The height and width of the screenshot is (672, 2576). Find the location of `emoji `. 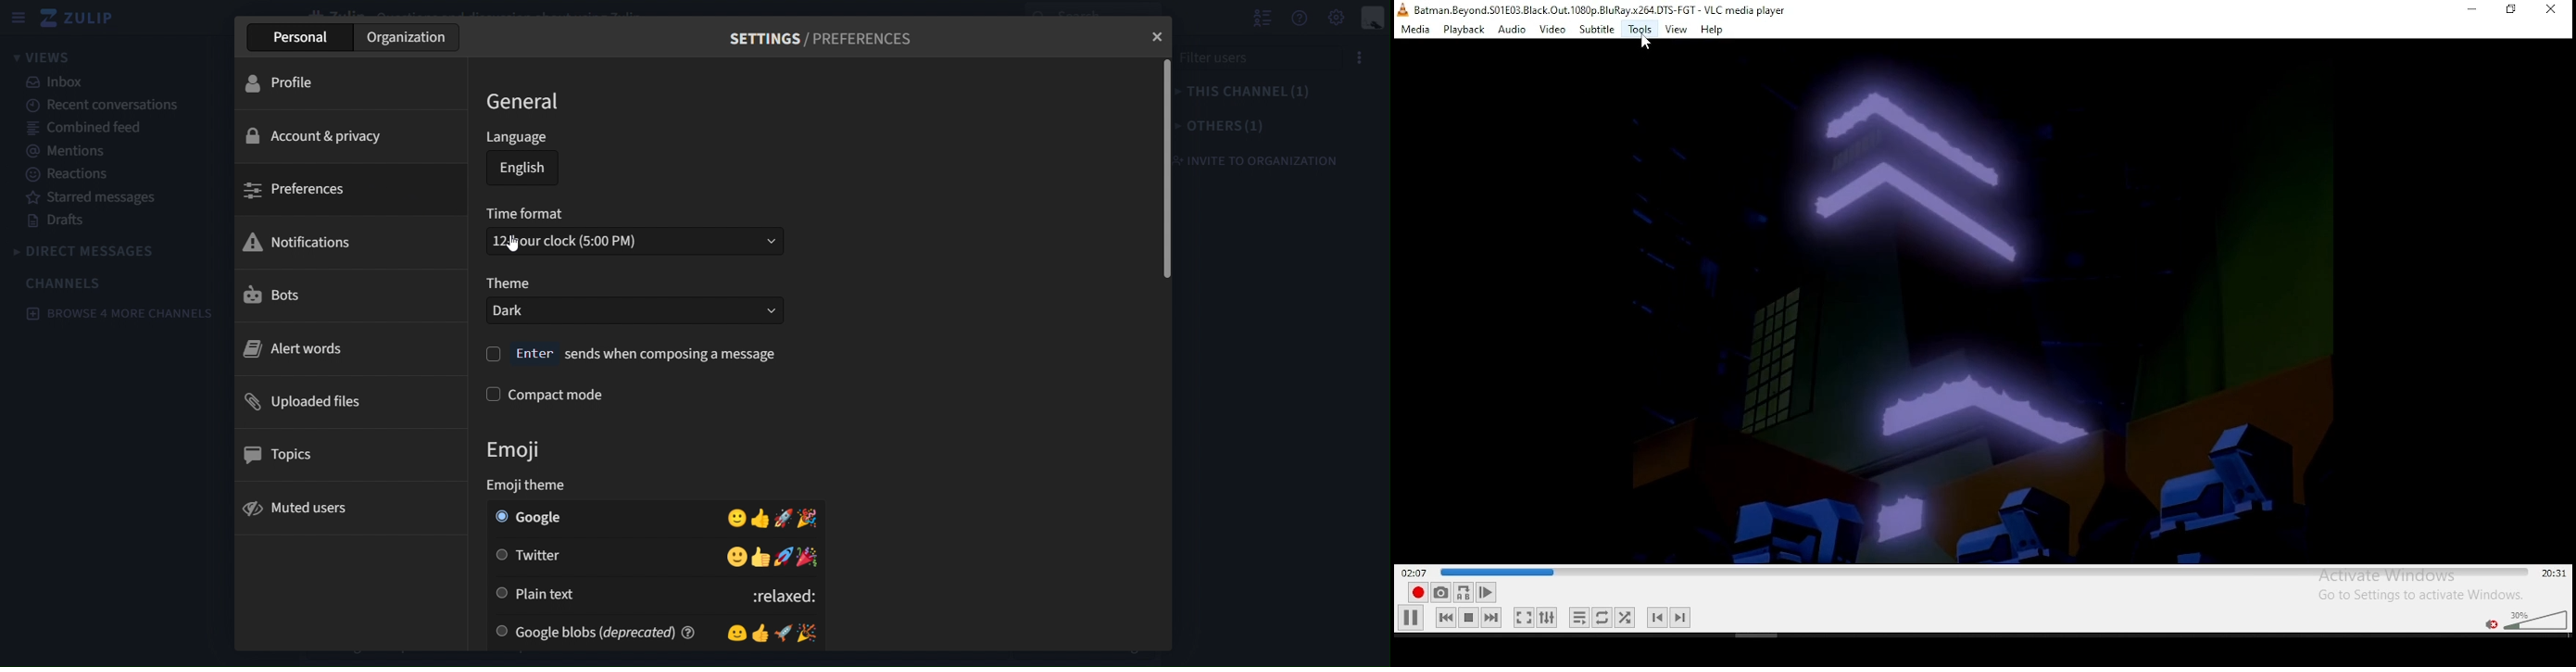

emoji  is located at coordinates (521, 450).